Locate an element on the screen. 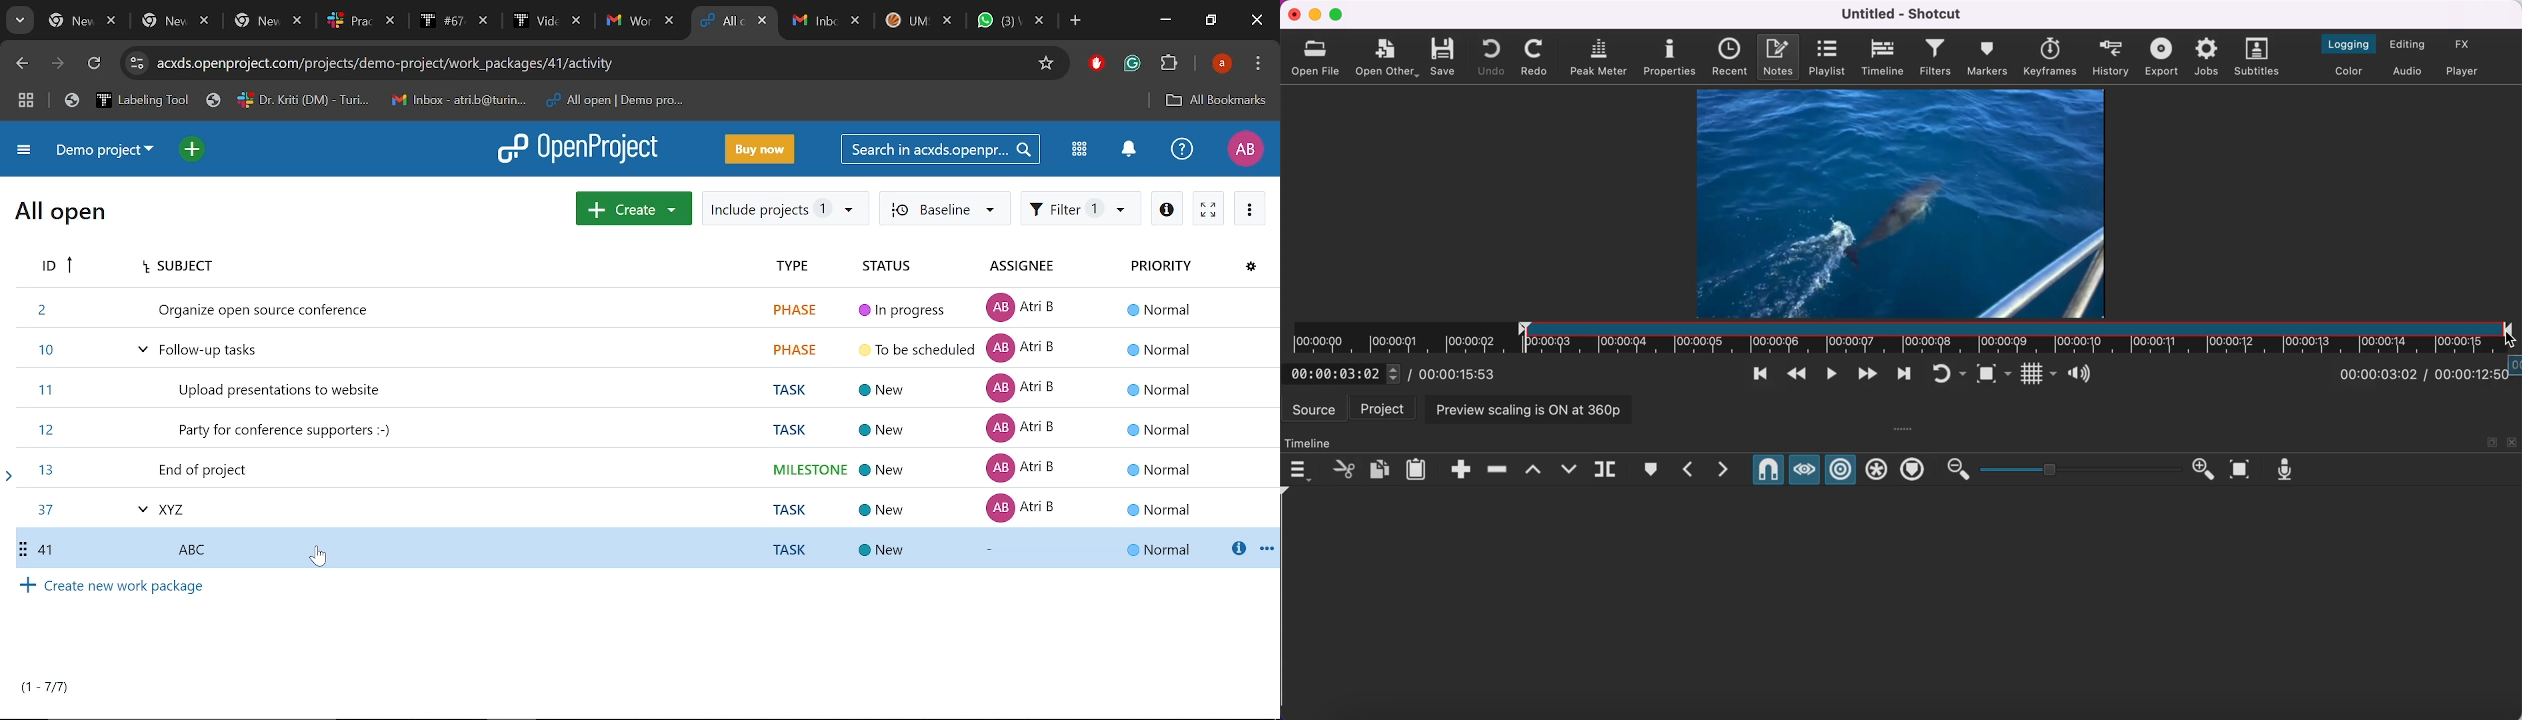  scrub while dragging is located at coordinates (1805, 469).